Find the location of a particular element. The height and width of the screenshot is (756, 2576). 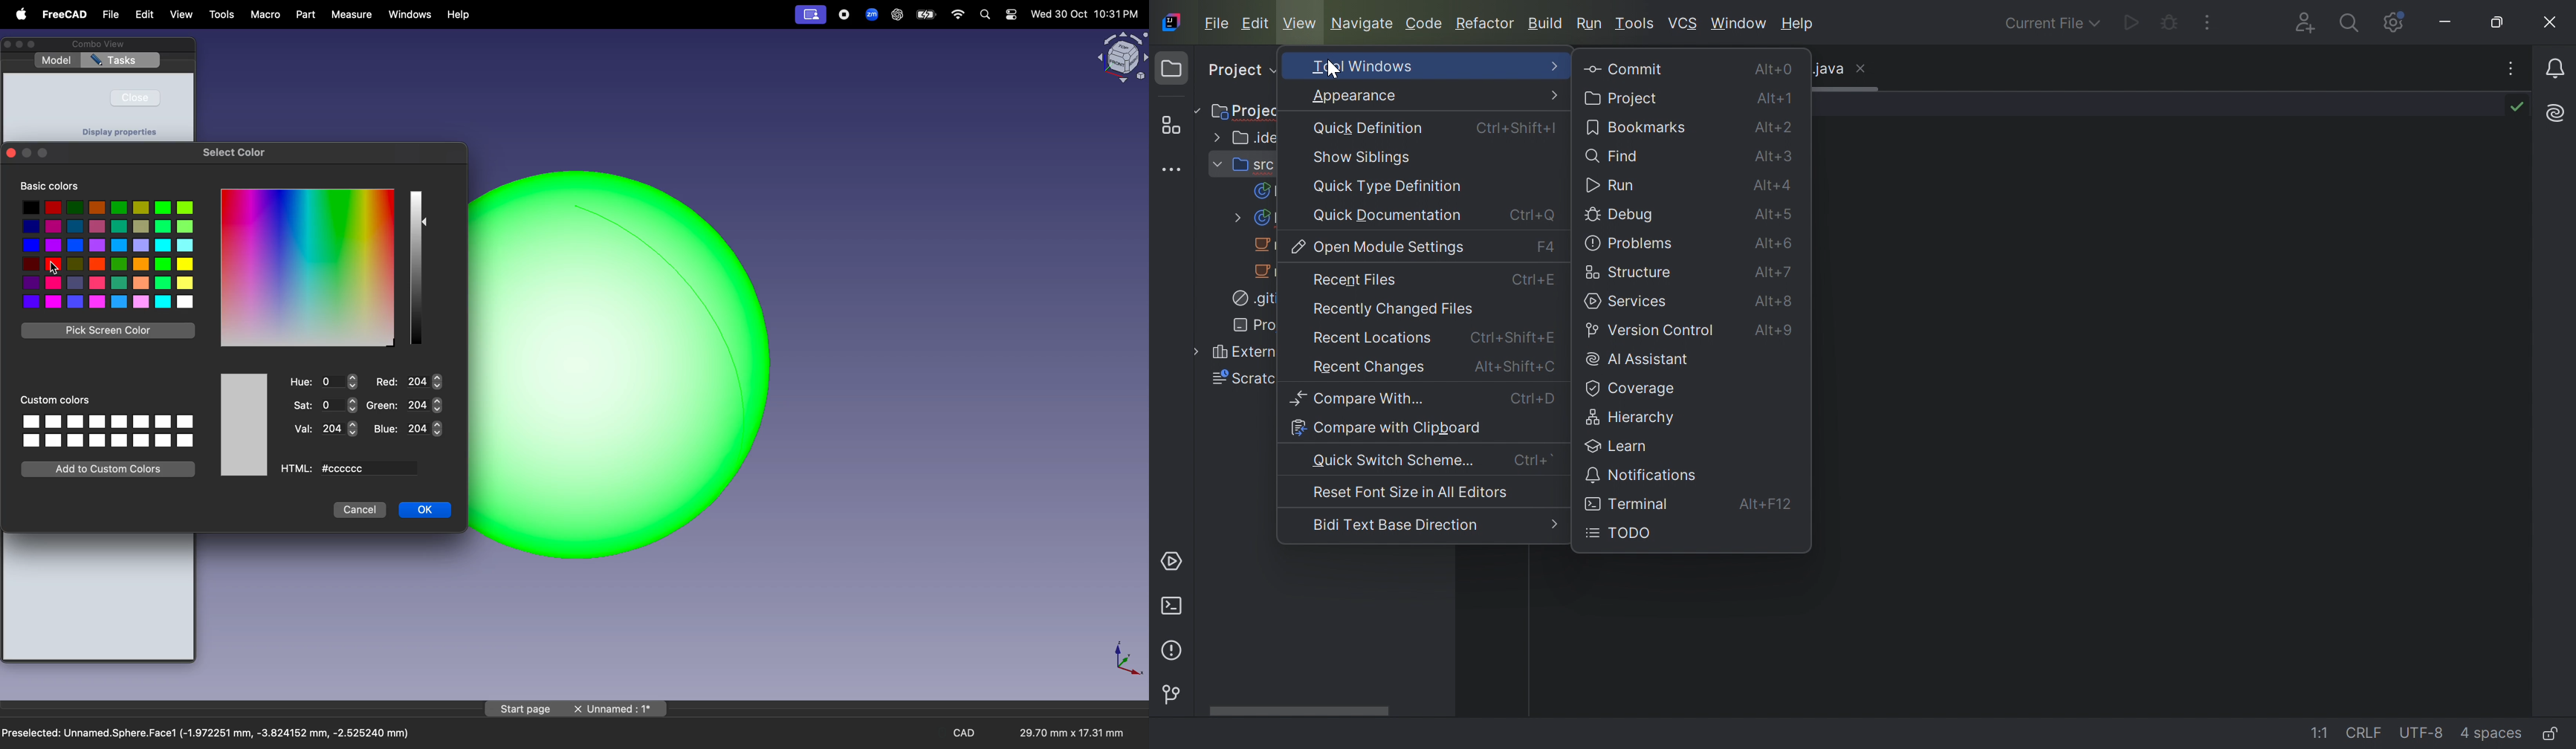

Display properties is located at coordinates (120, 132).